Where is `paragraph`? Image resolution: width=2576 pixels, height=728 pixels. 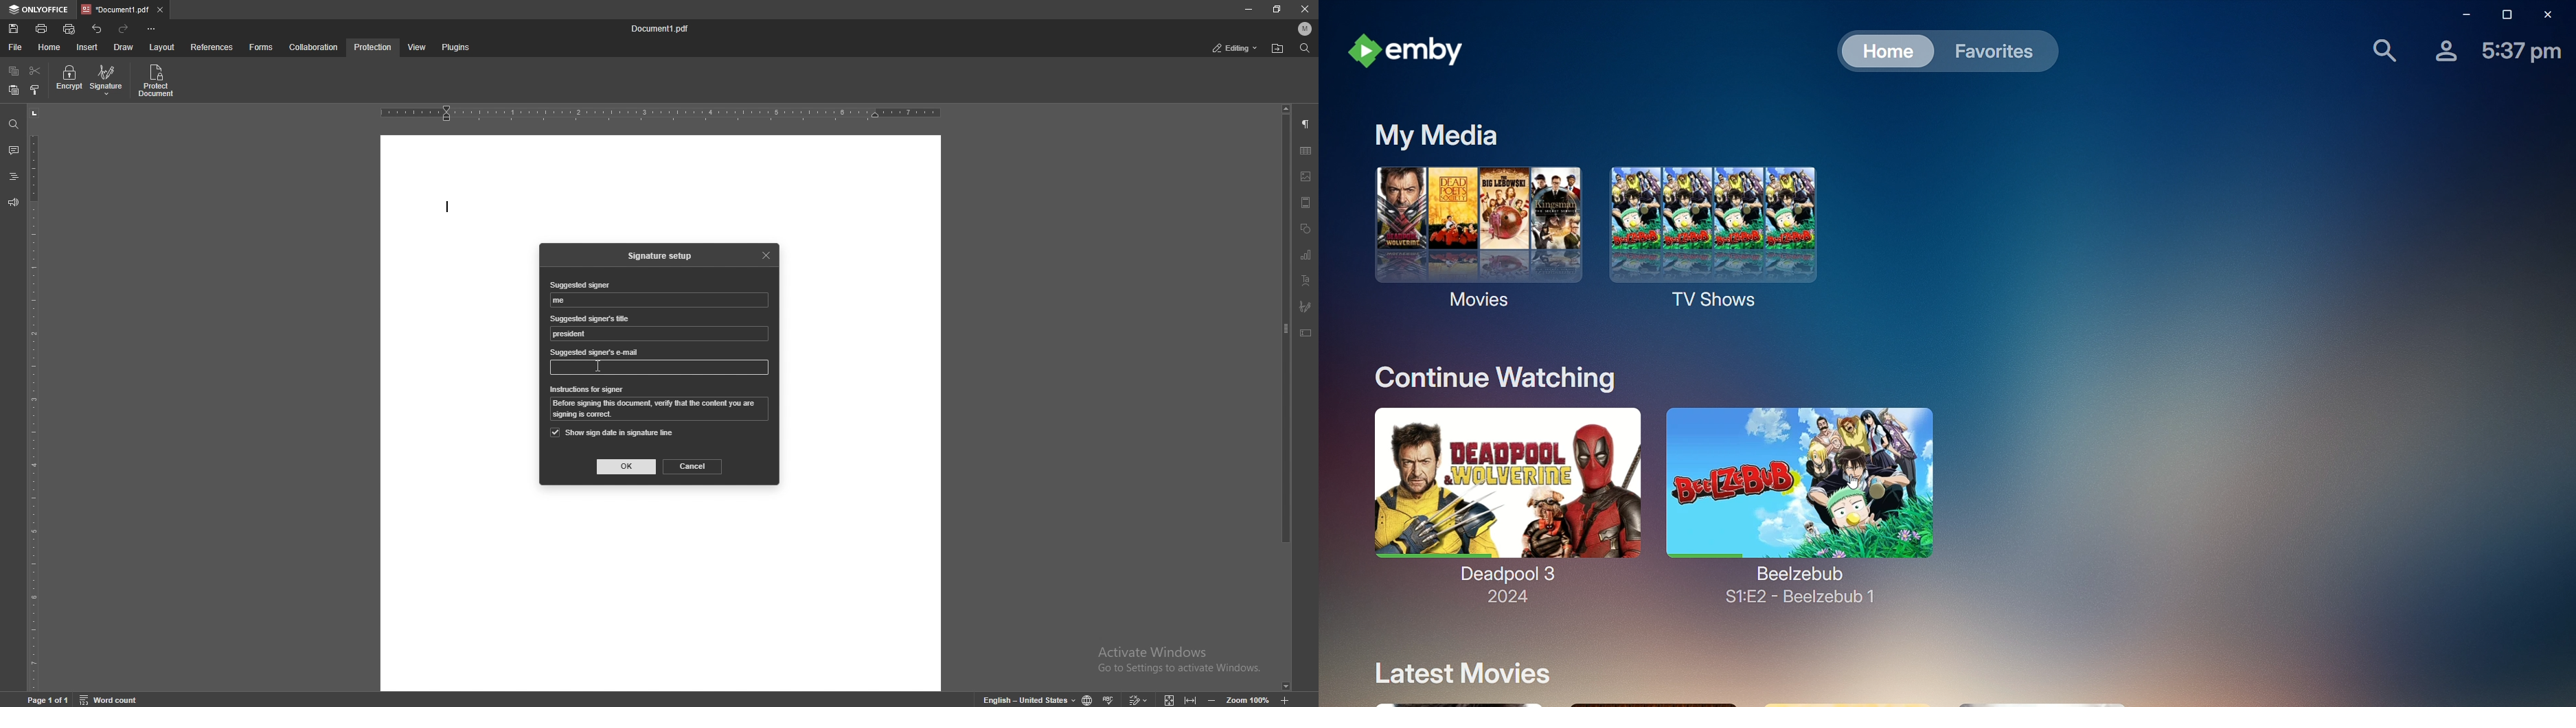 paragraph is located at coordinates (1306, 125).